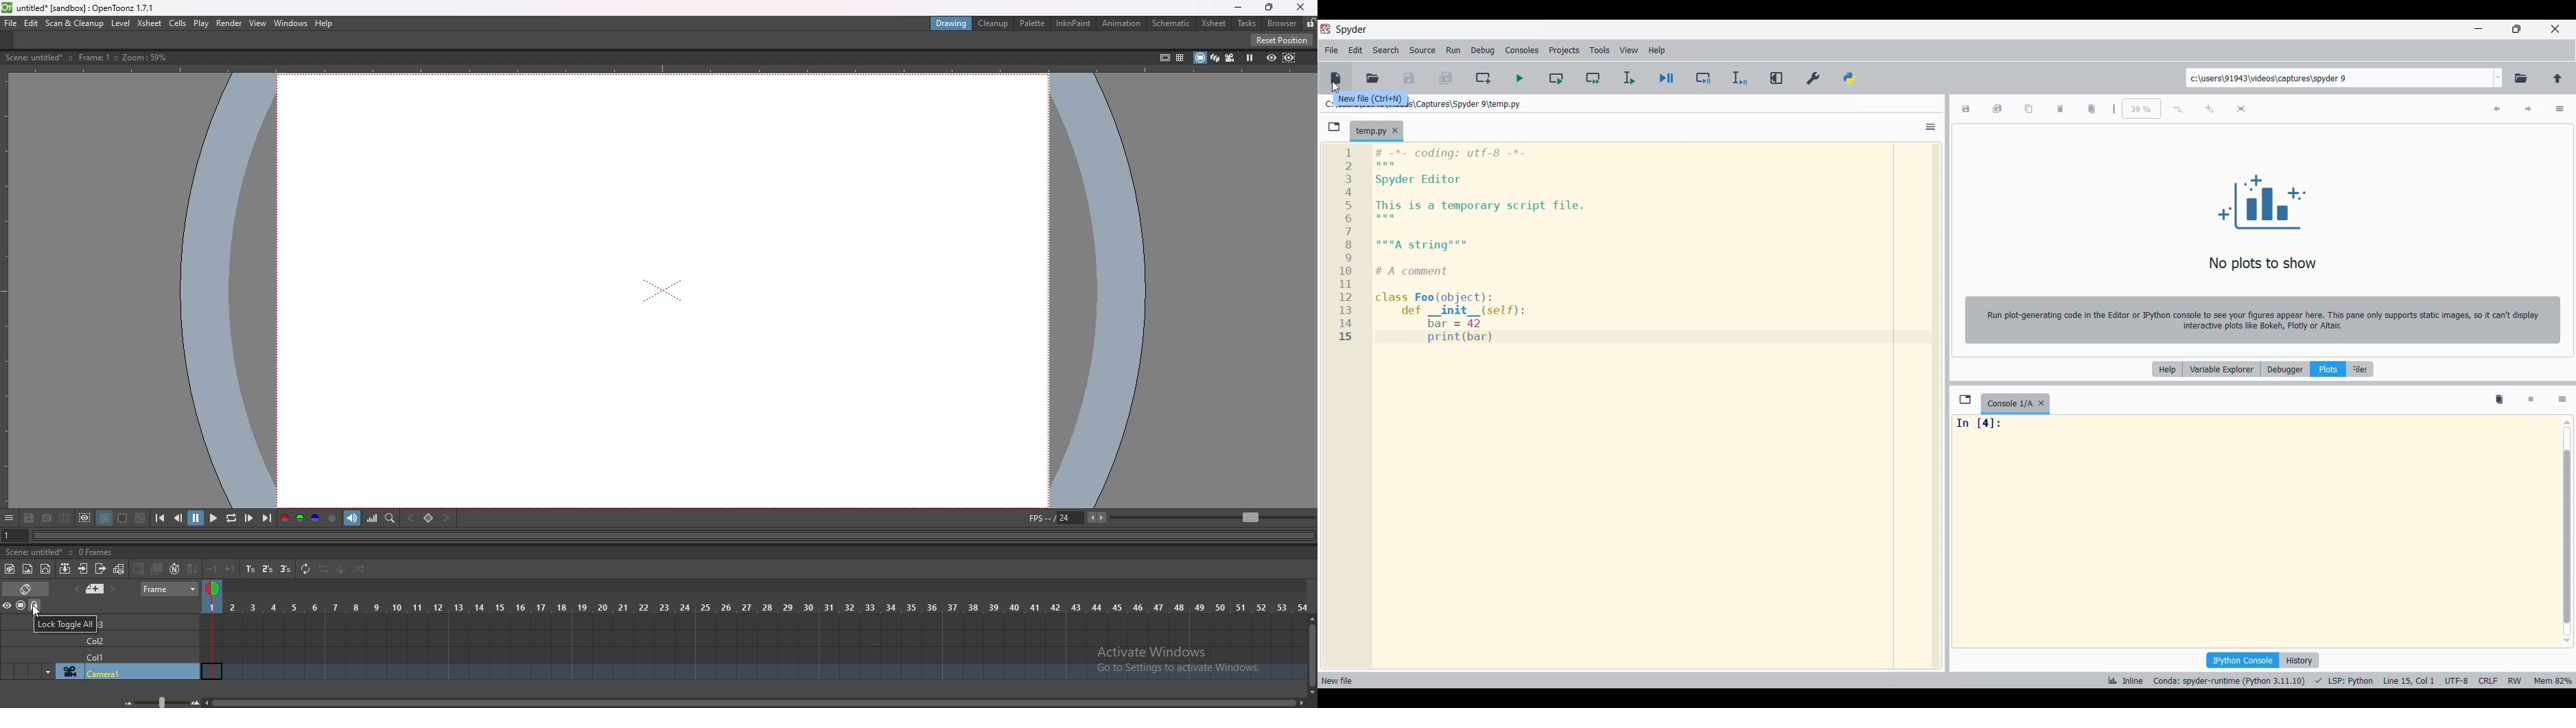  Describe the element at coordinates (9, 519) in the screenshot. I see `hide bar` at that location.